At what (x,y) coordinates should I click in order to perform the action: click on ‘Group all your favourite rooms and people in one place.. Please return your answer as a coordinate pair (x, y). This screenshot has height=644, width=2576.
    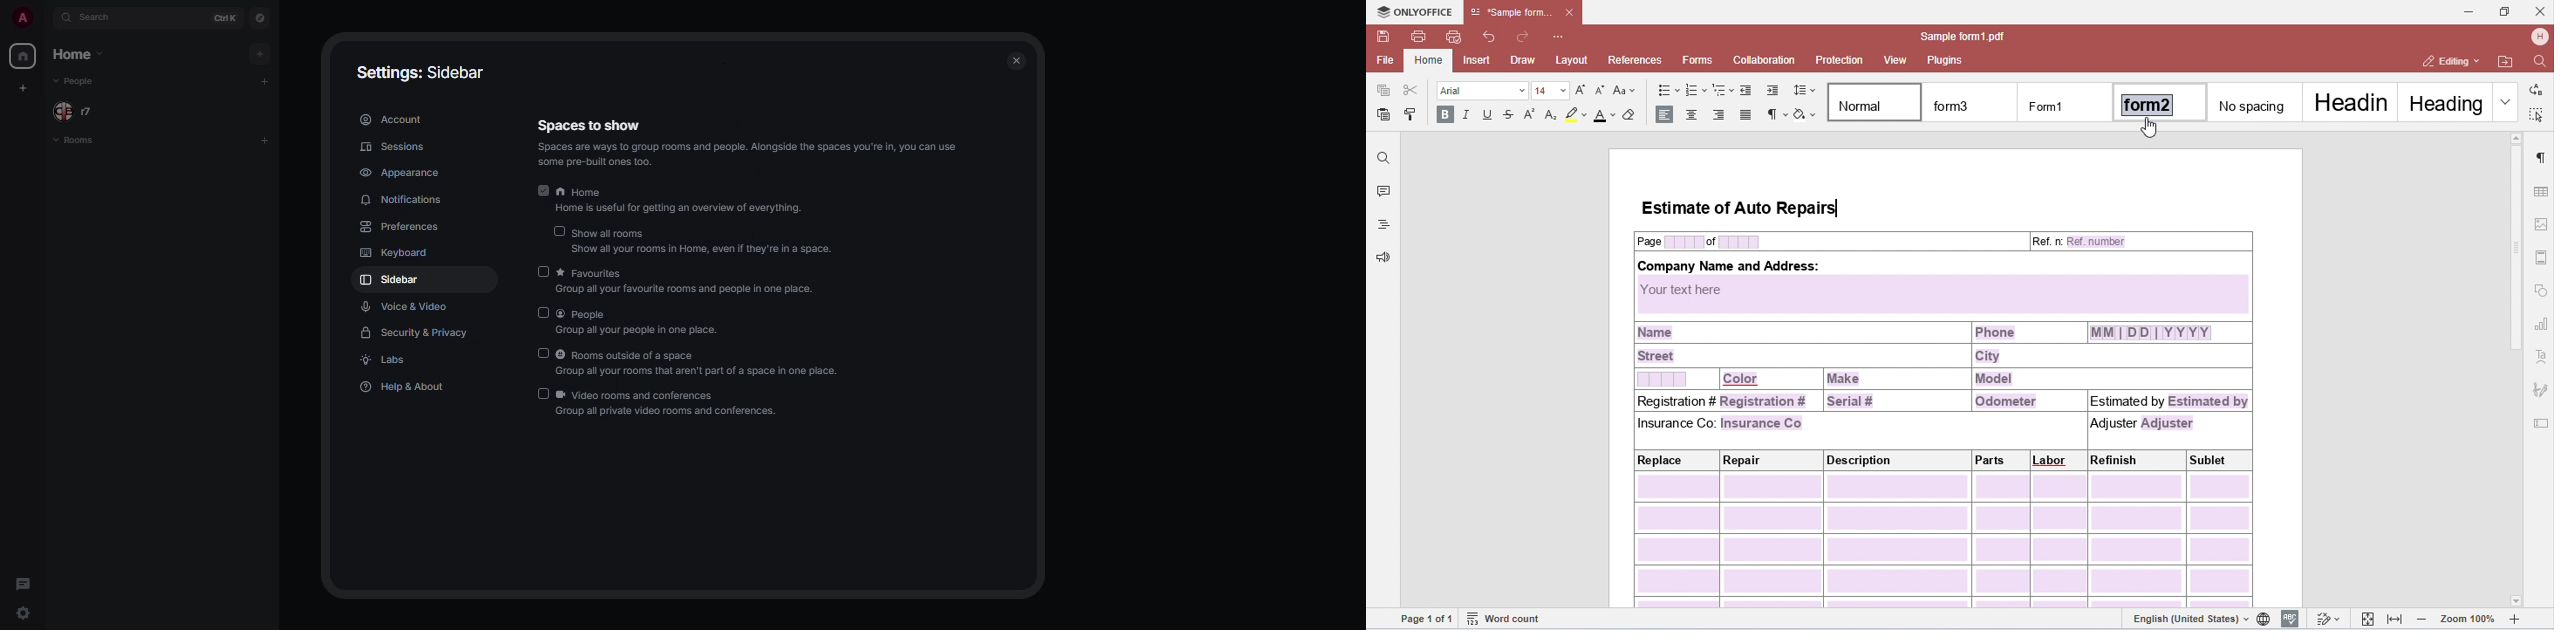
    Looking at the image, I should click on (716, 291).